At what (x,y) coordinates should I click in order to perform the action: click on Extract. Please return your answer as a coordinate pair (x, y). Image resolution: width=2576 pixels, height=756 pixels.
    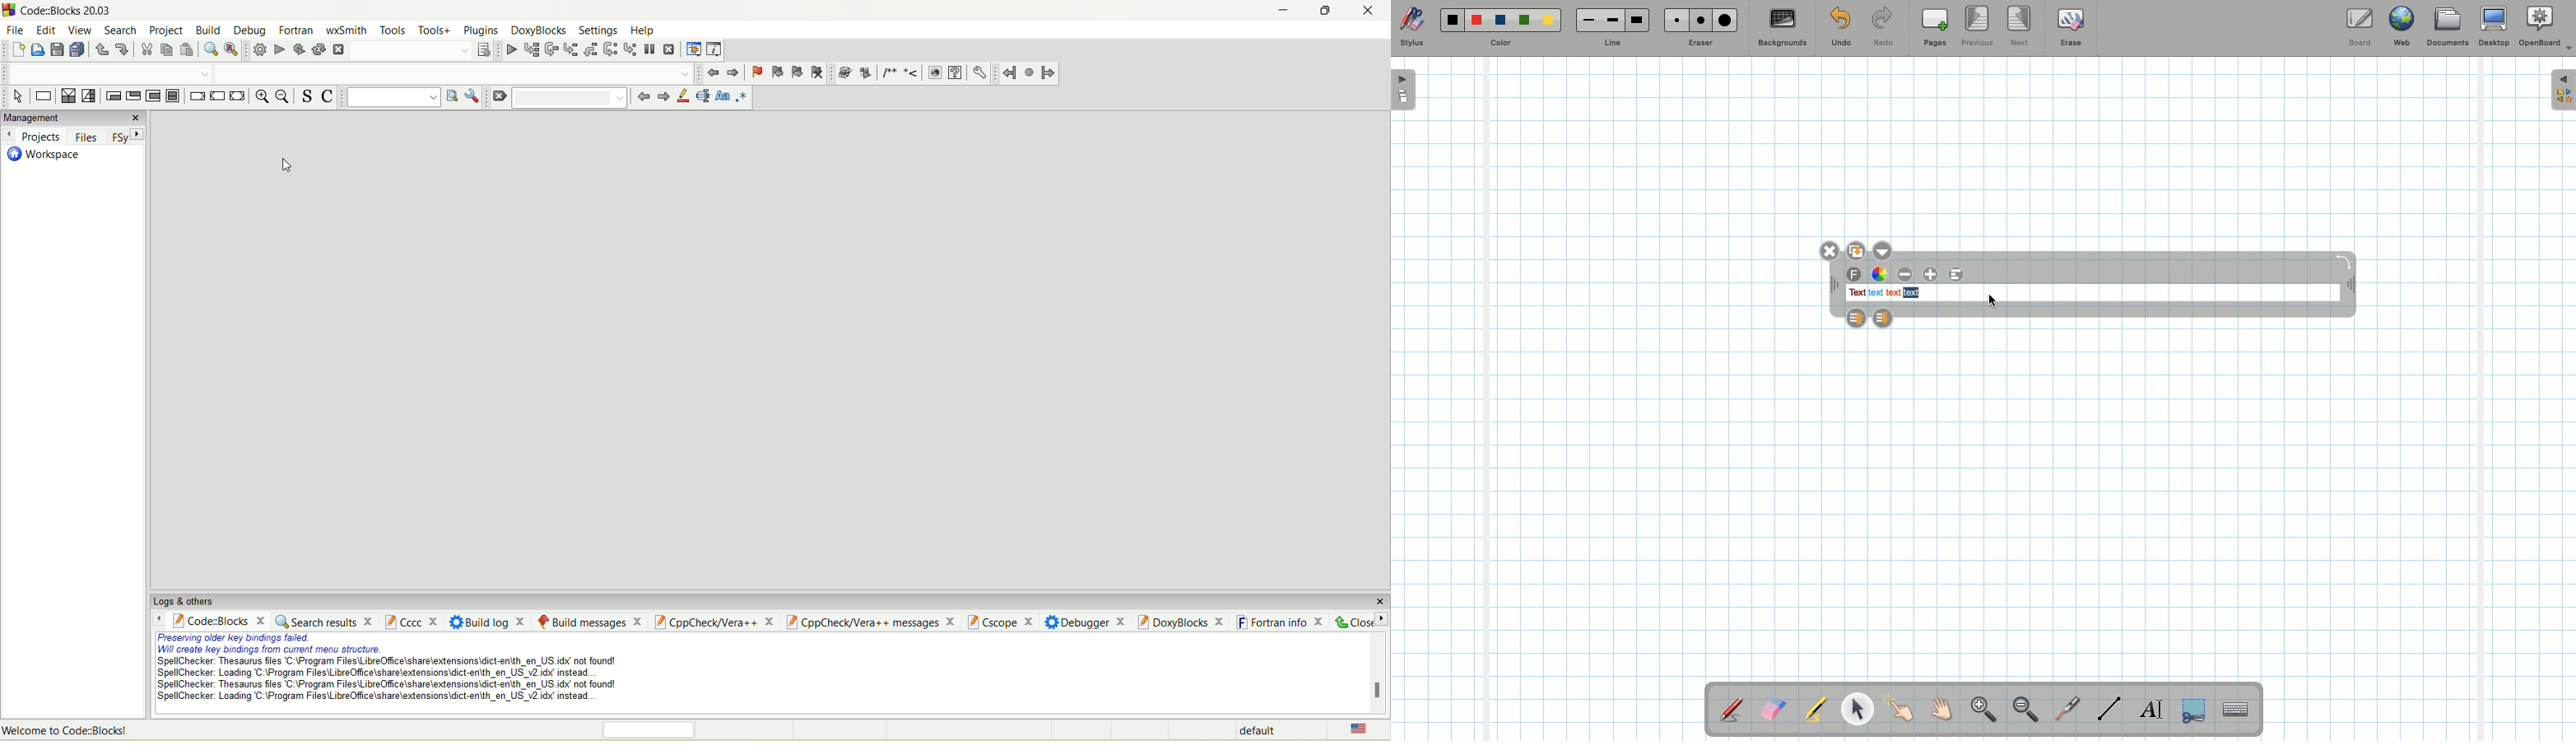
    Looking at the image, I should click on (865, 73).